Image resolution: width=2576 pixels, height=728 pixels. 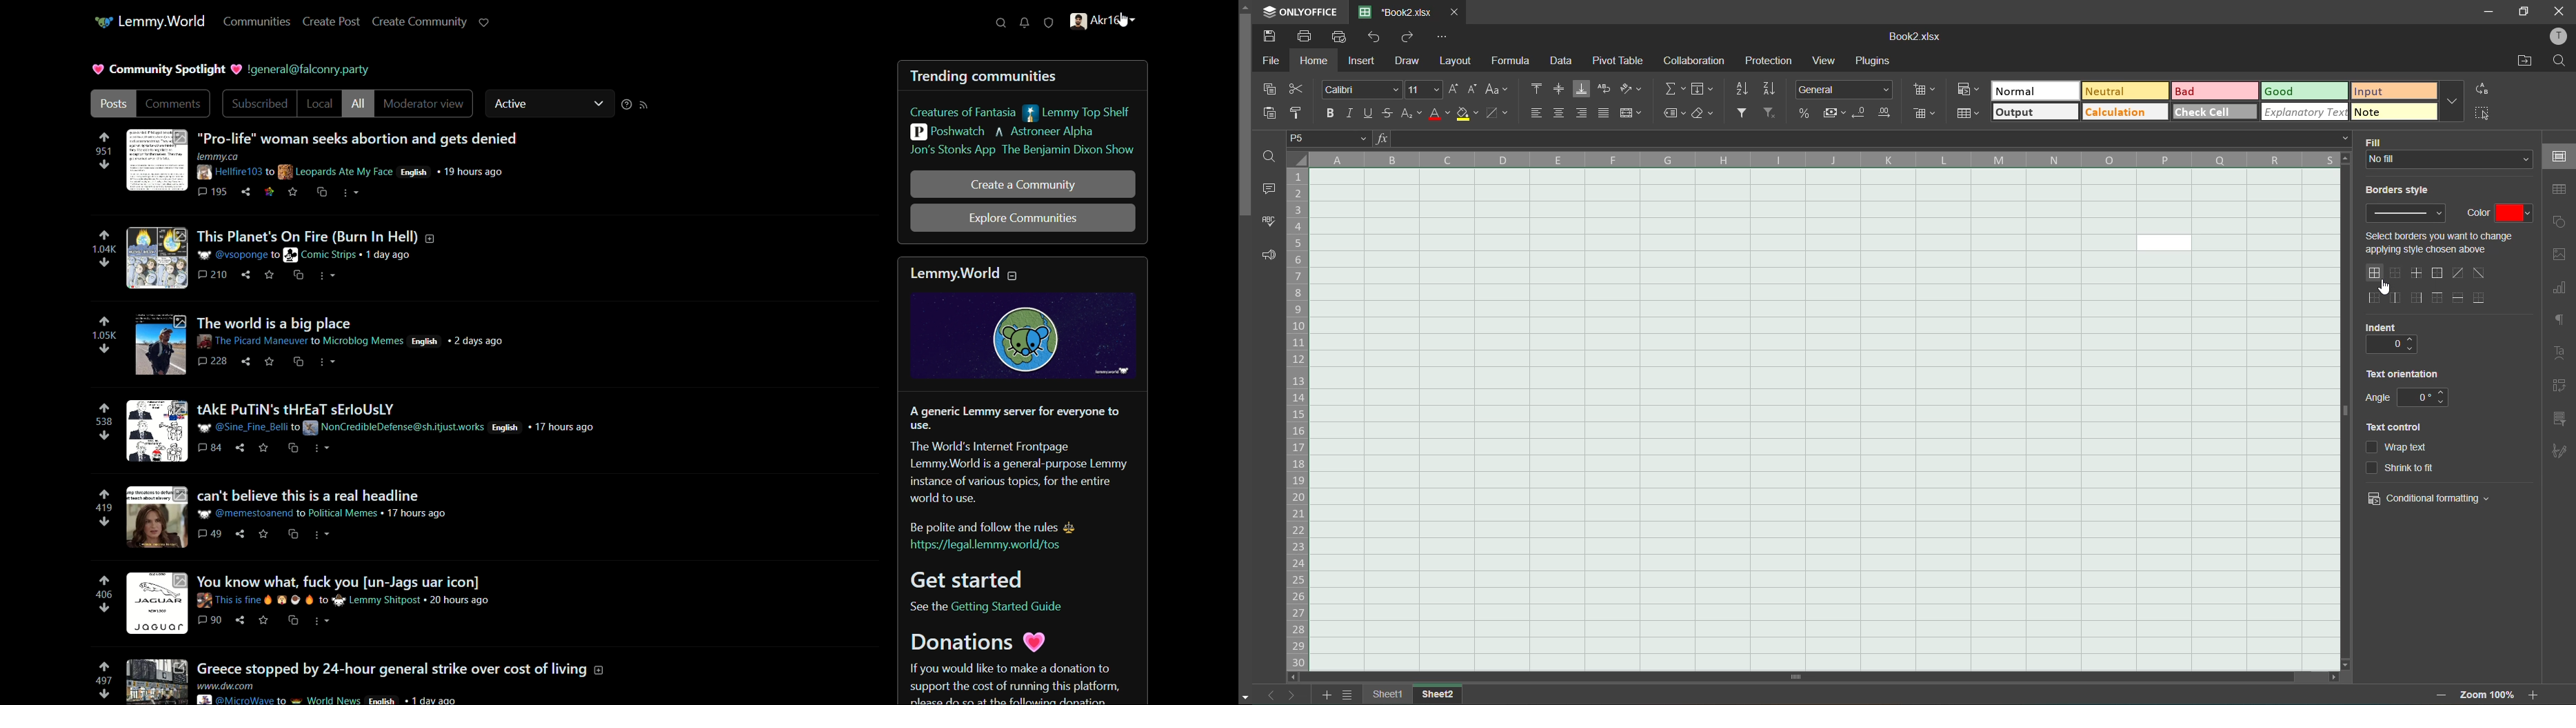 What do you see at coordinates (2302, 111) in the screenshot?
I see `explanatoy text` at bounding box center [2302, 111].